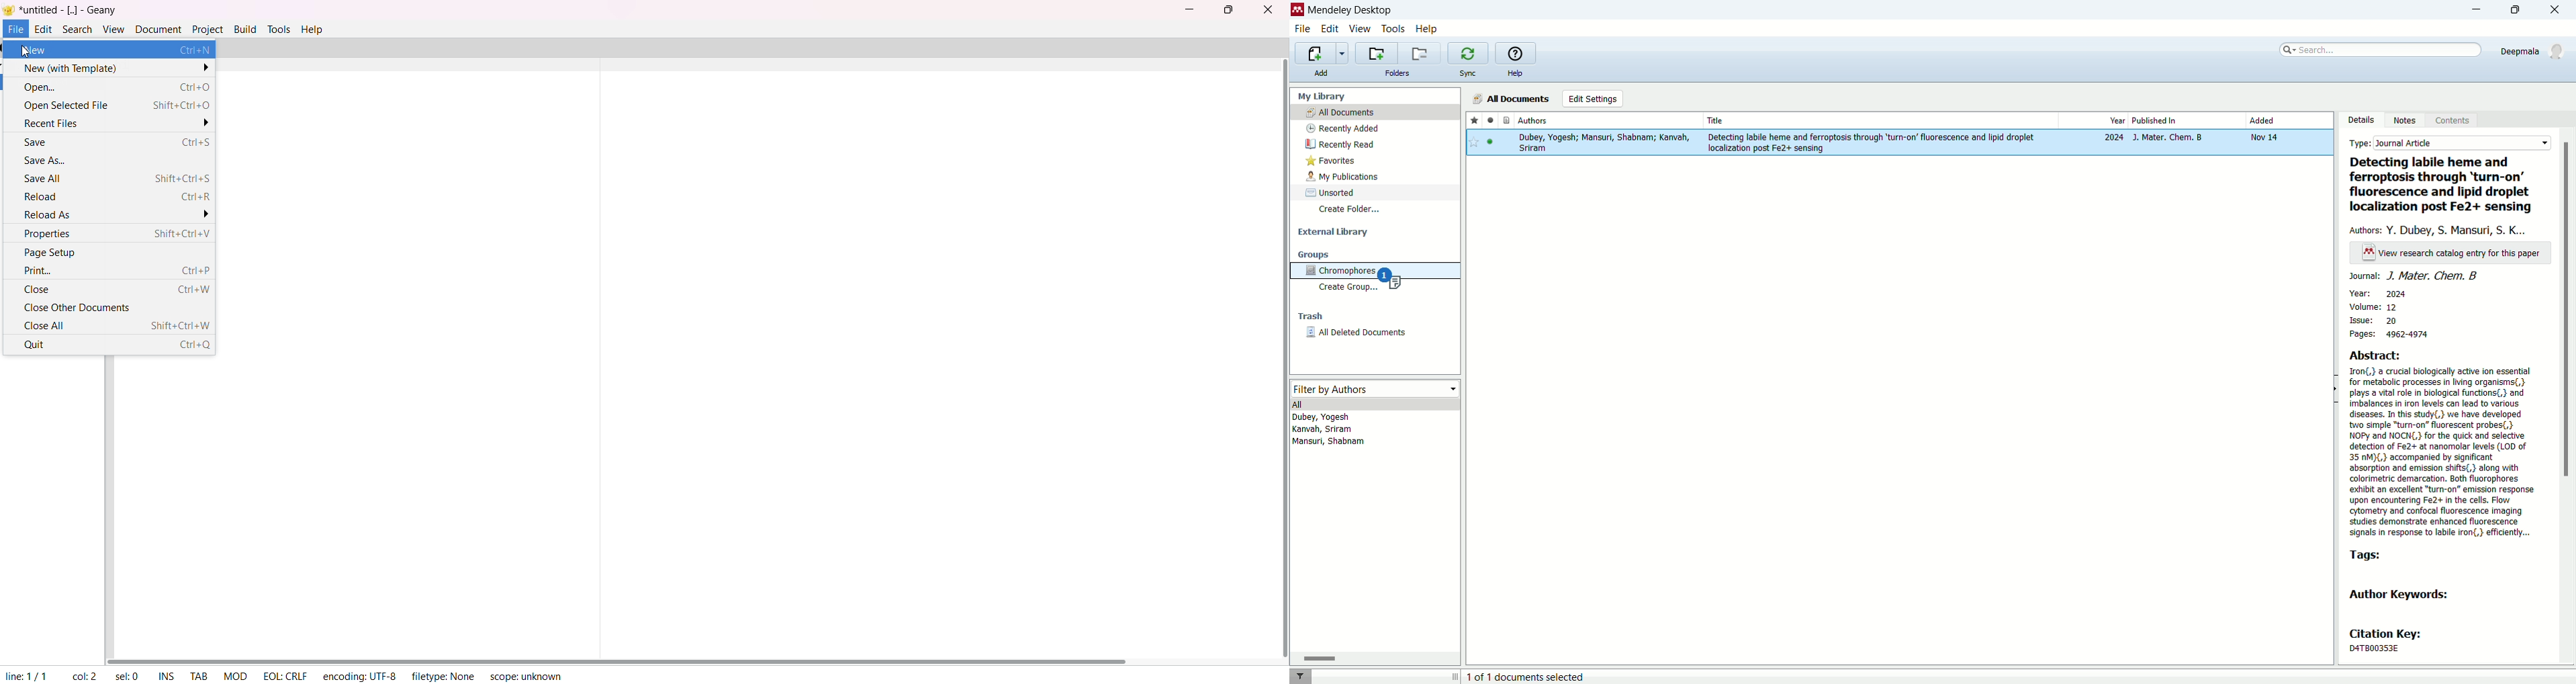 The image size is (2576, 700). I want to click on details, so click(2364, 119).